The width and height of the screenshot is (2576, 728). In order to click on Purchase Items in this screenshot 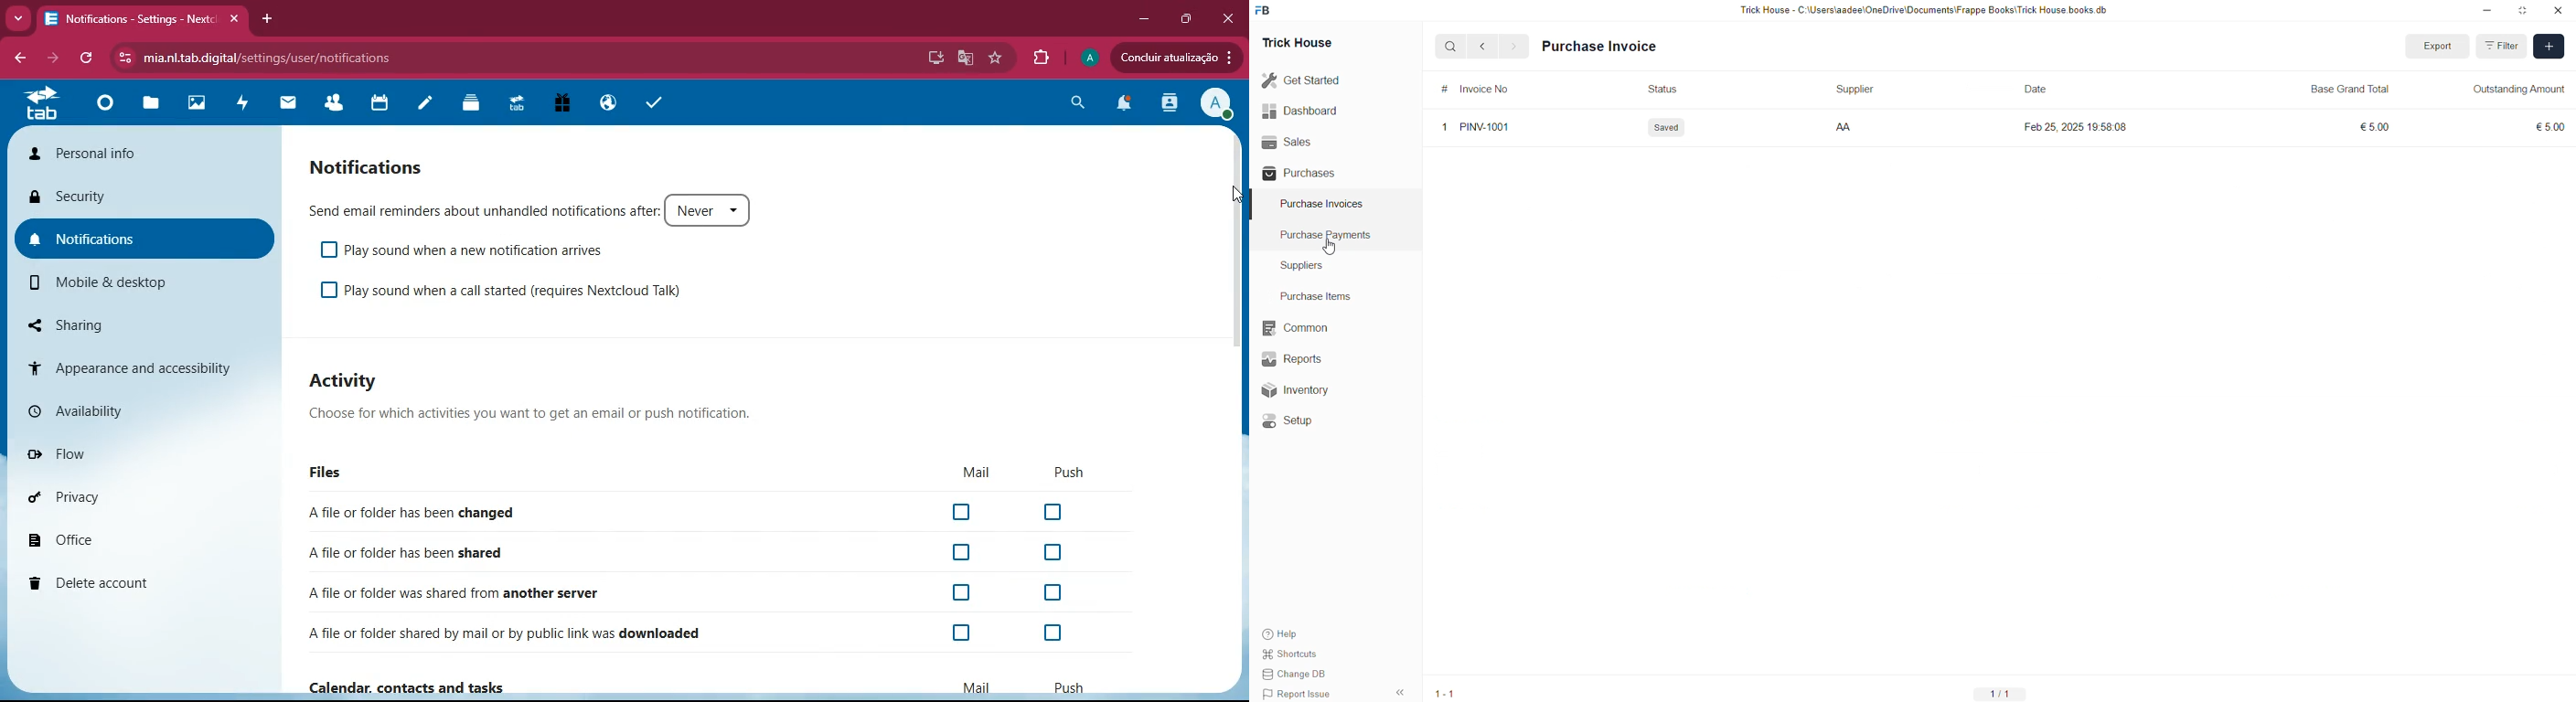, I will do `click(1320, 294)`.